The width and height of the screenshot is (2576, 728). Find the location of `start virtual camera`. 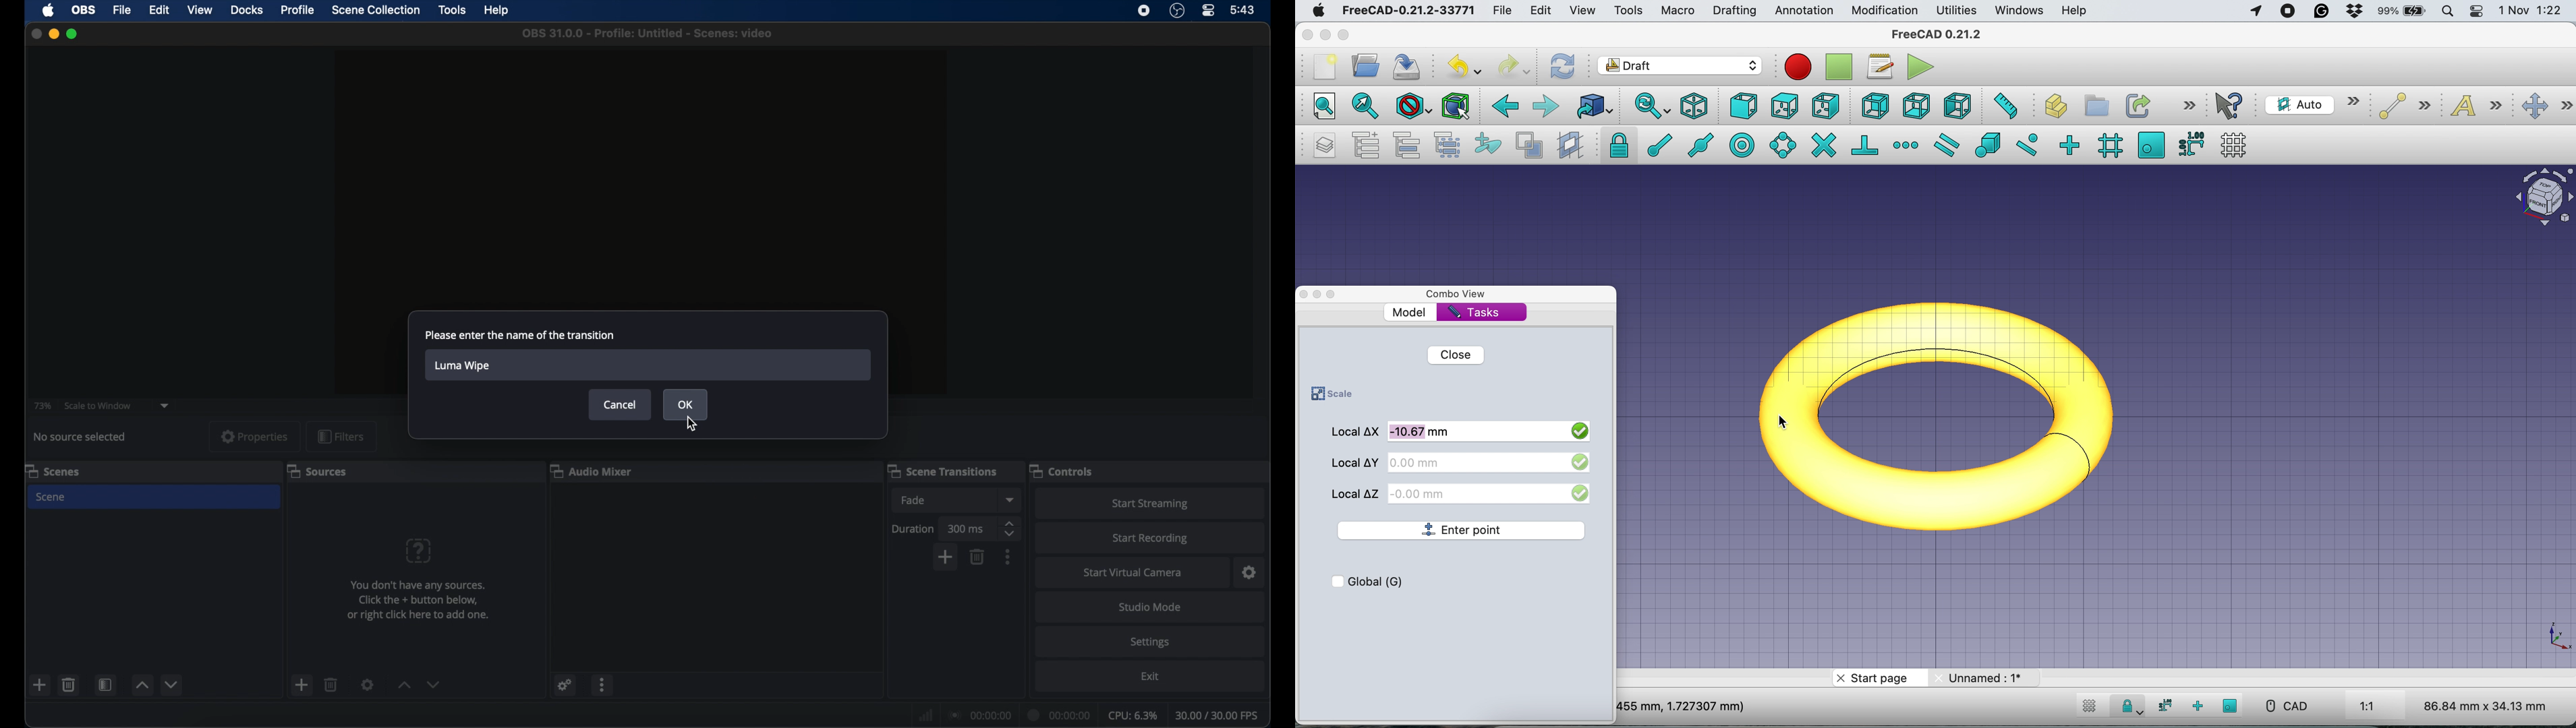

start virtual camera is located at coordinates (1133, 572).